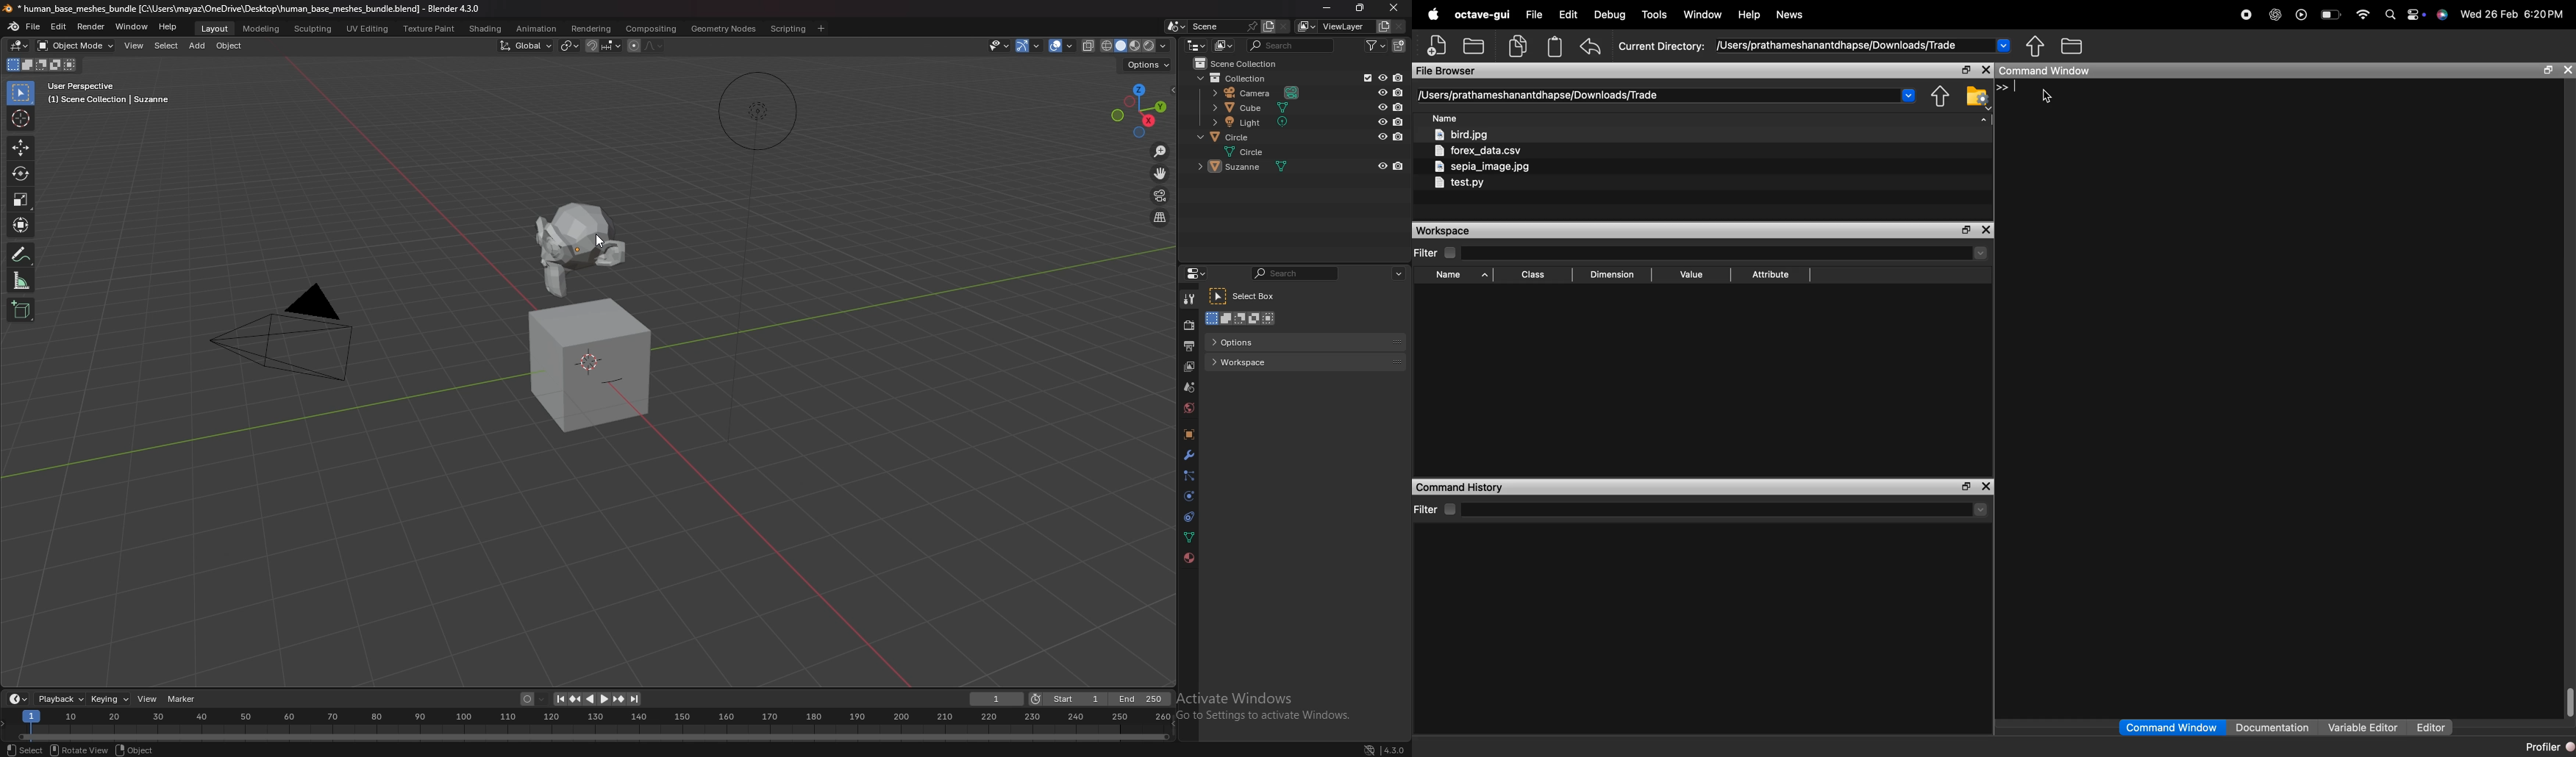 This screenshot has width=2576, height=784. What do you see at coordinates (1380, 107) in the screenshot?
I see `hide in viewport` at bounding box center [1380, 107].